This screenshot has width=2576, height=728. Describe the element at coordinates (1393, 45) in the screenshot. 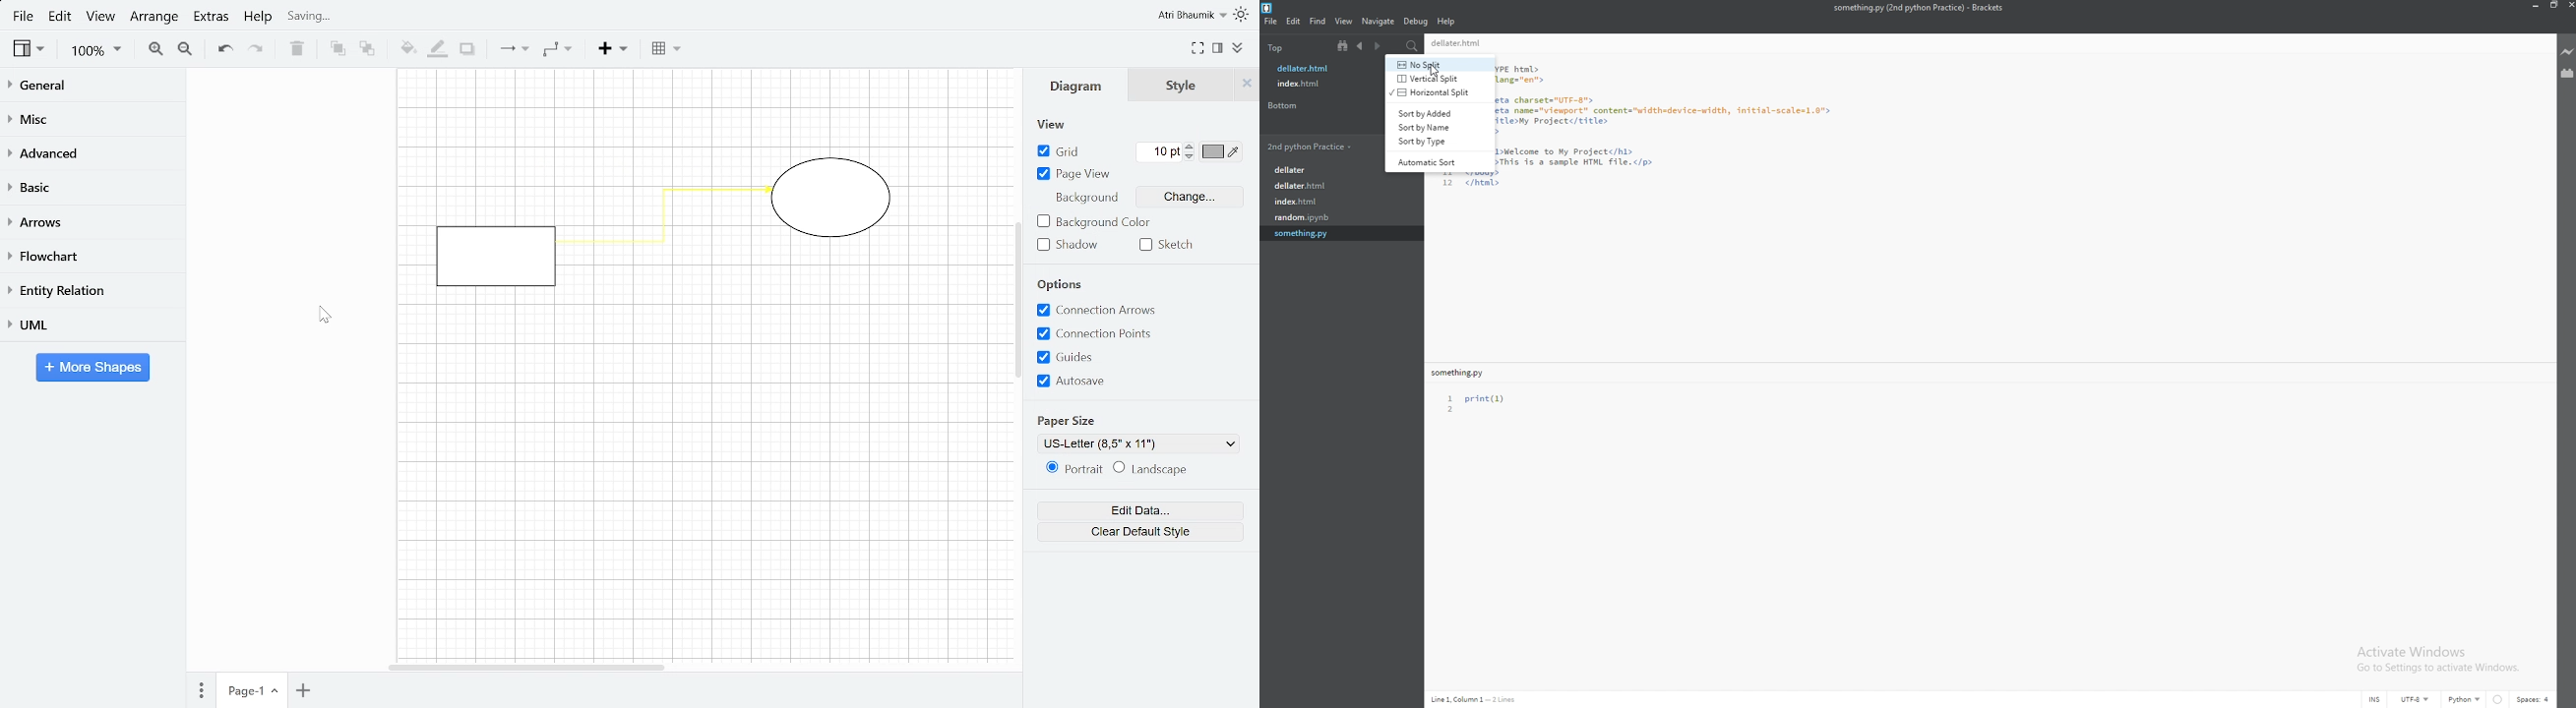

I see `split view` at that location.